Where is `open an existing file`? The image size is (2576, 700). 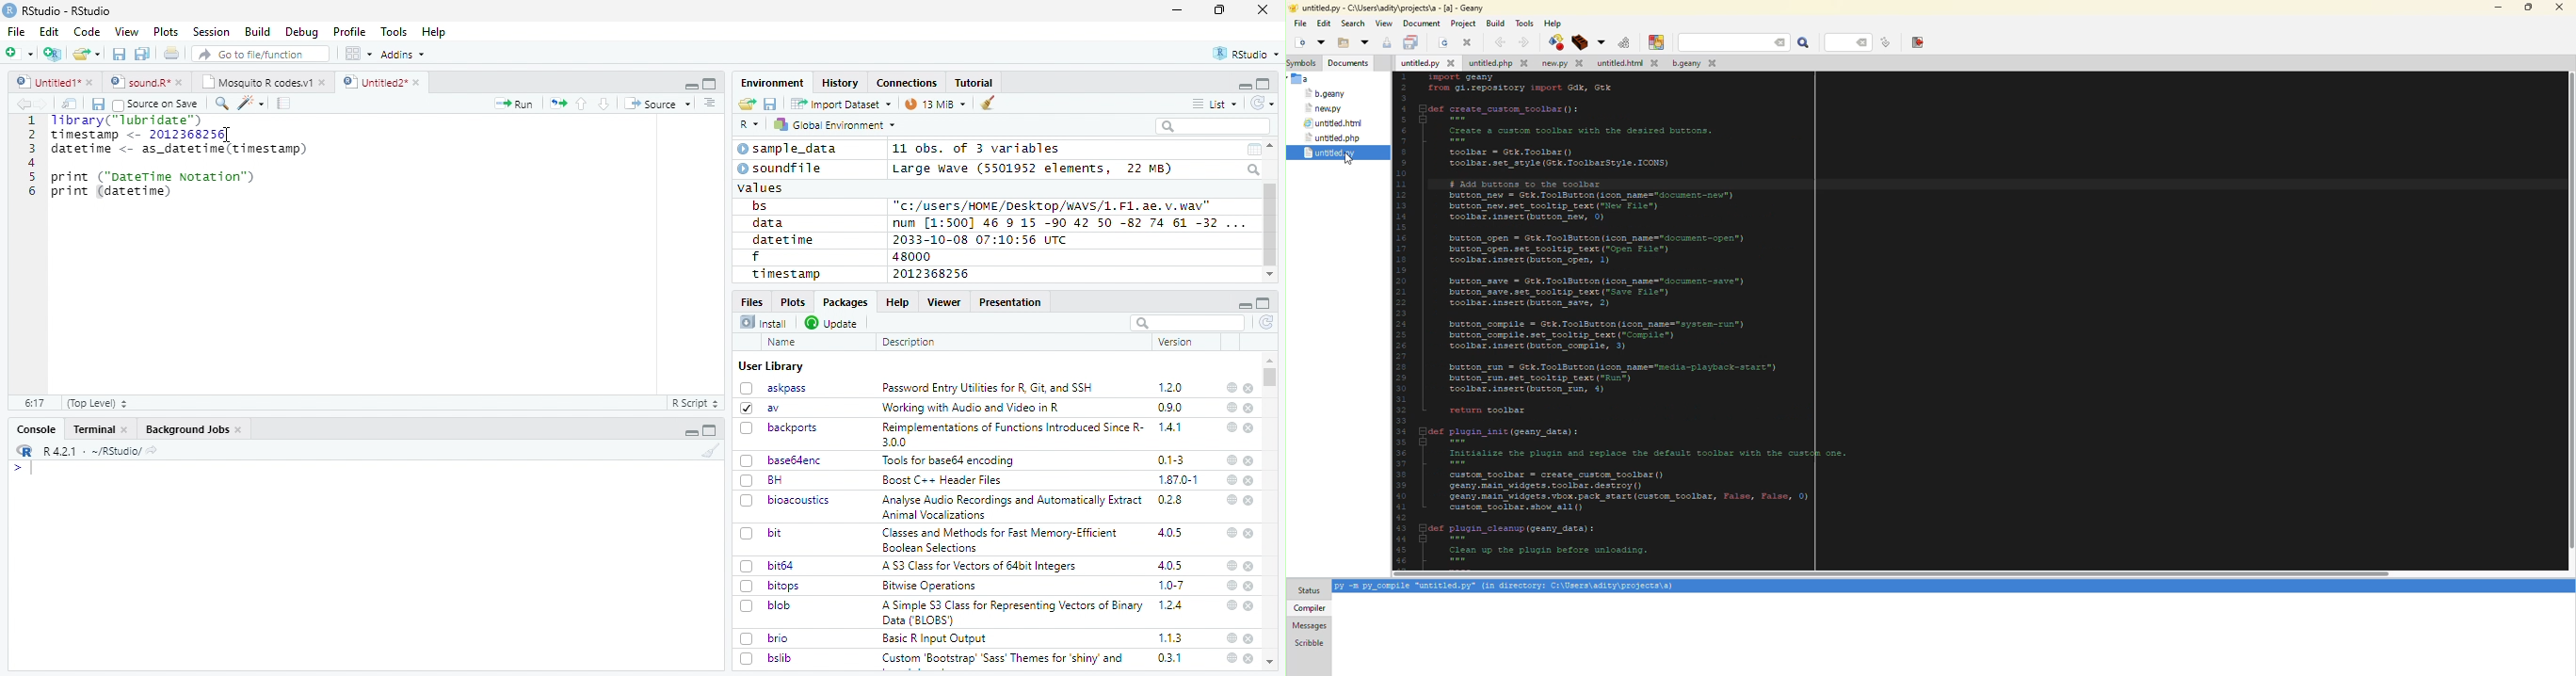
open an existing file is located at coordinates (86, 55).